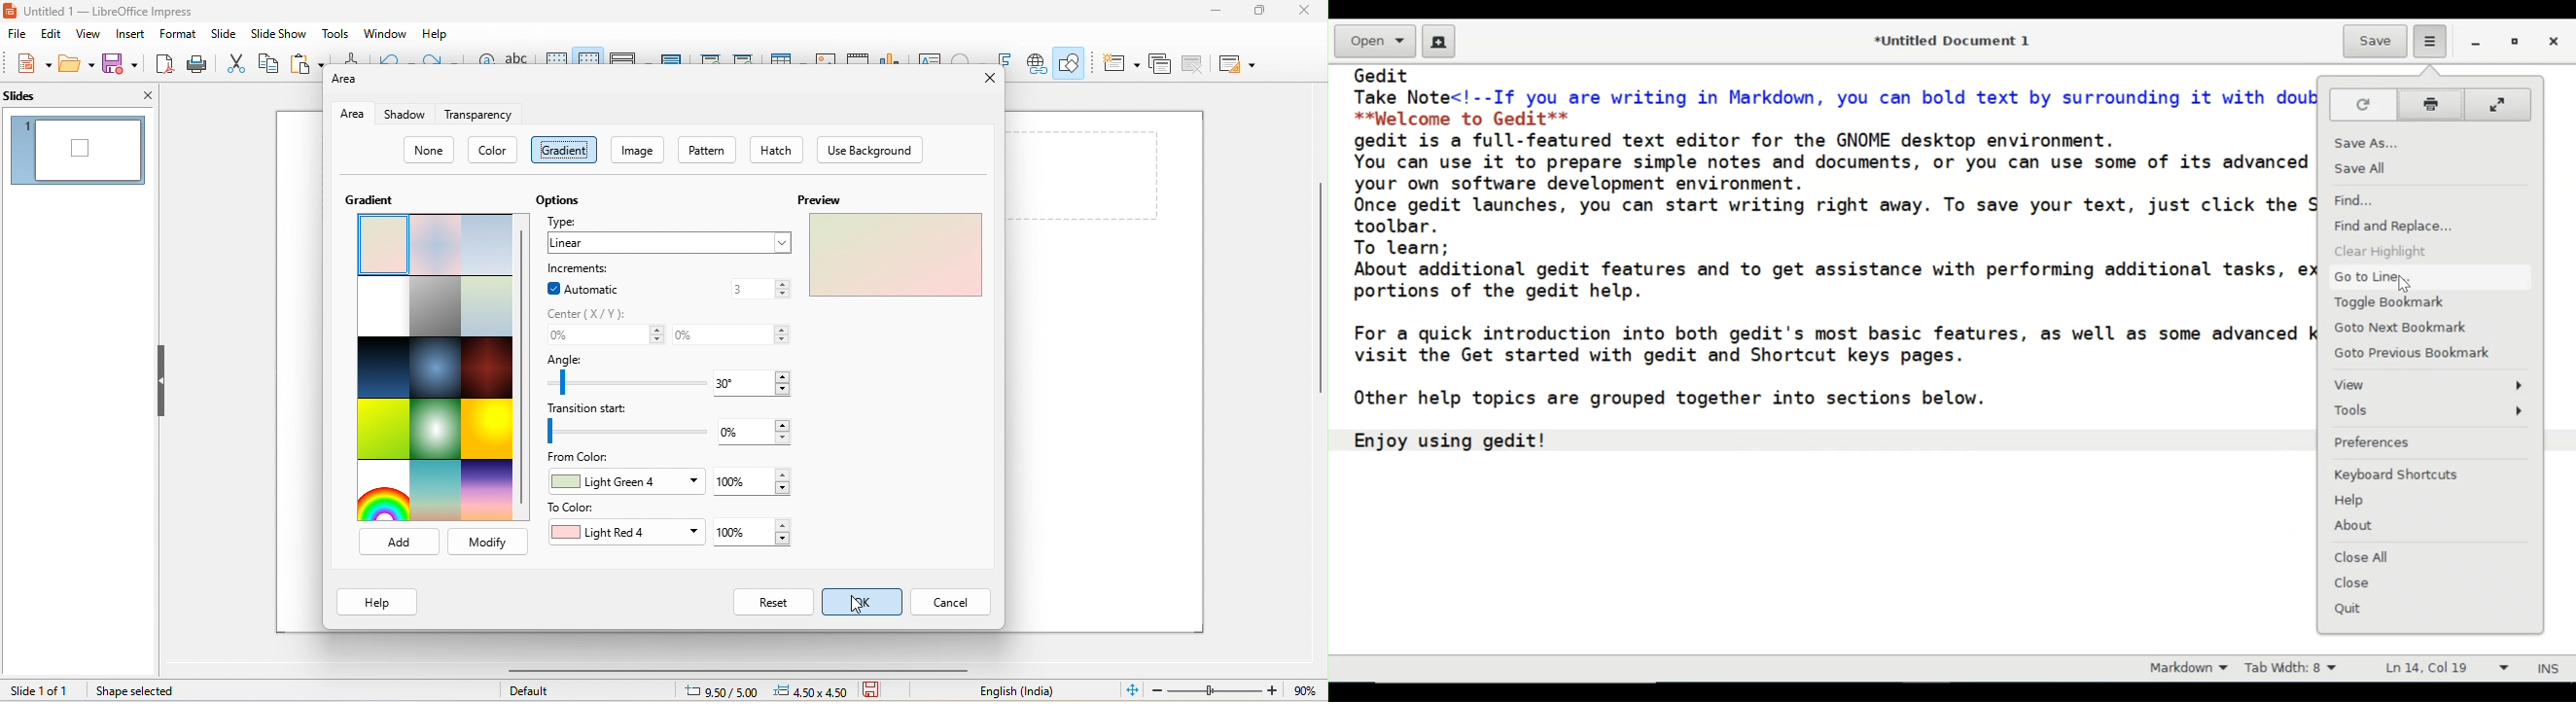  What do you see at coordinates (235, 62) in the screenshot?
I see `cut` at bounding box center [235, 62].